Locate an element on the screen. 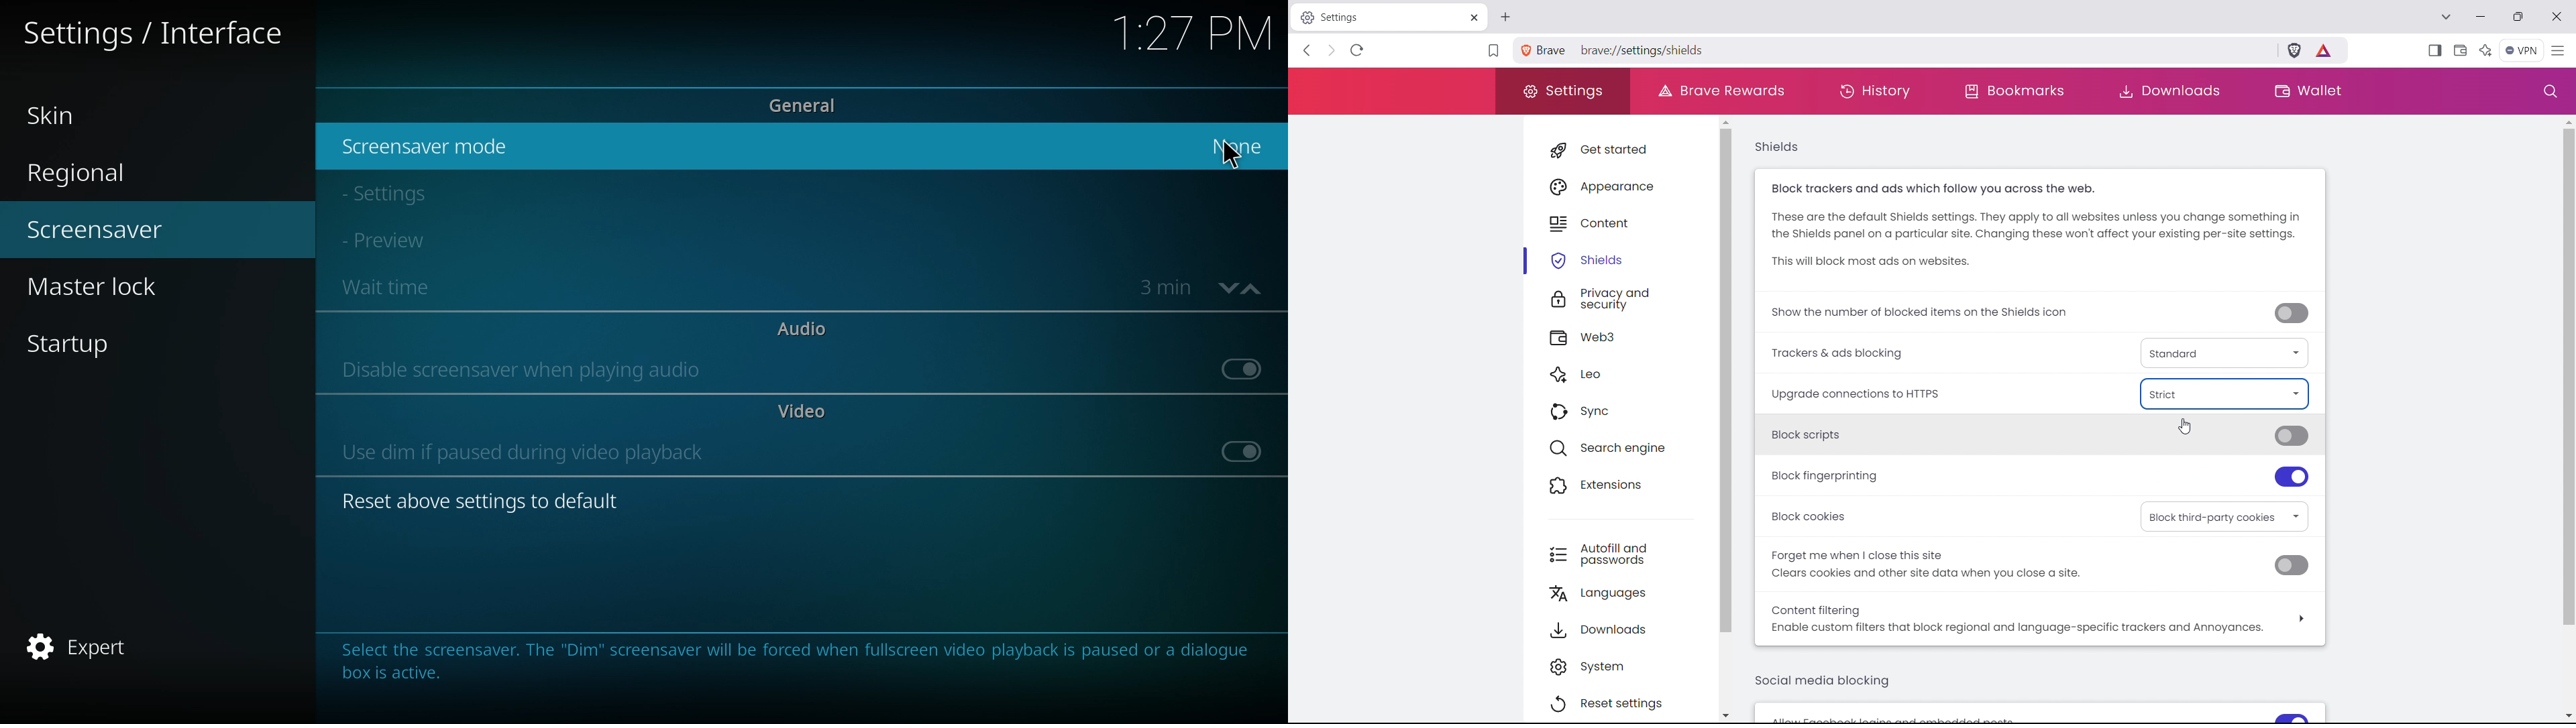 This screenshot has height=728, width=2576. time is located at coordinates (1166, 287).